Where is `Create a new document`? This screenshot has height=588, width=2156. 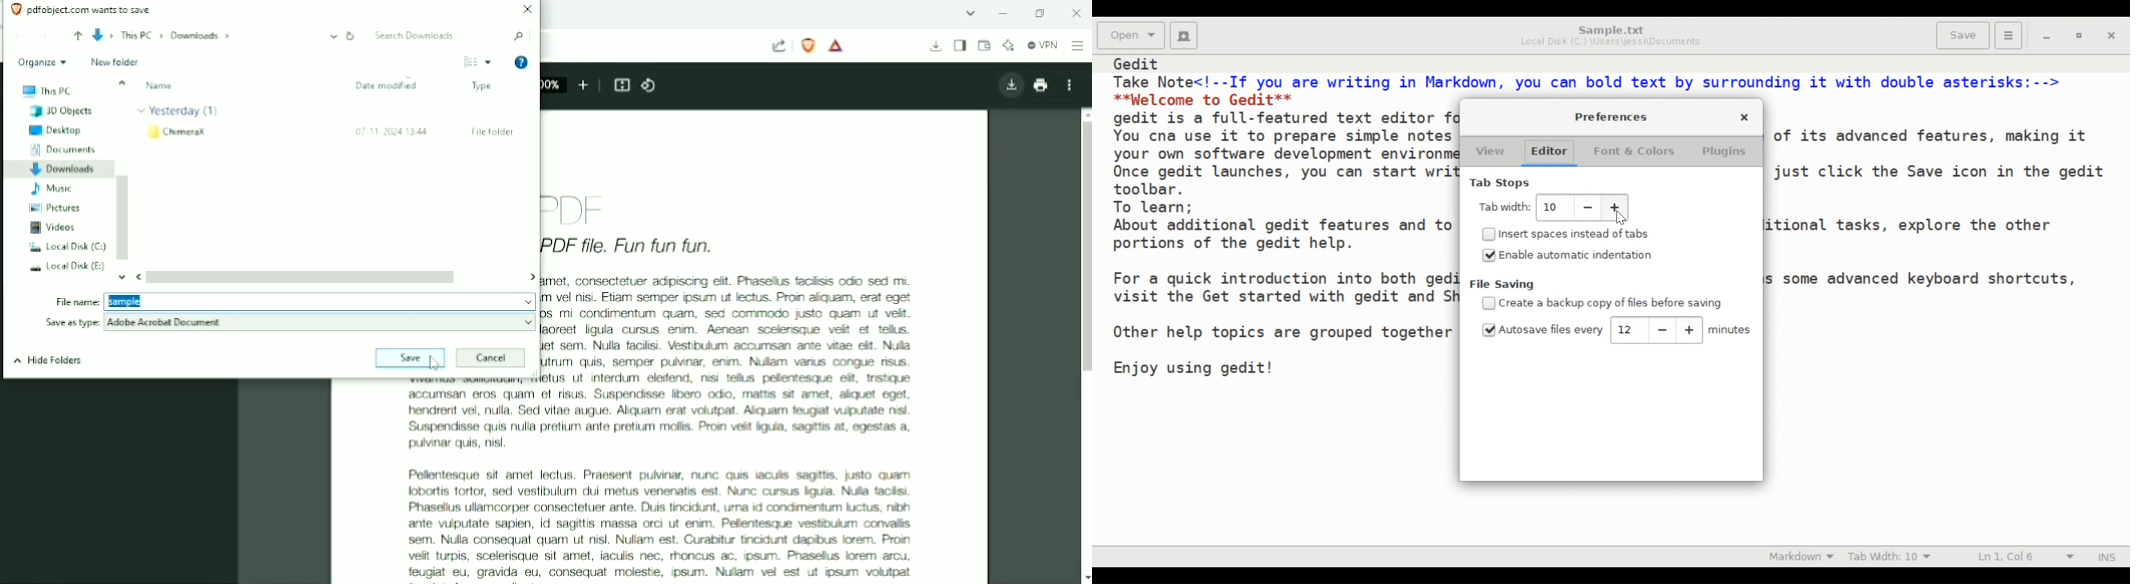 Create a new document is located at coordinates (1185, 36).